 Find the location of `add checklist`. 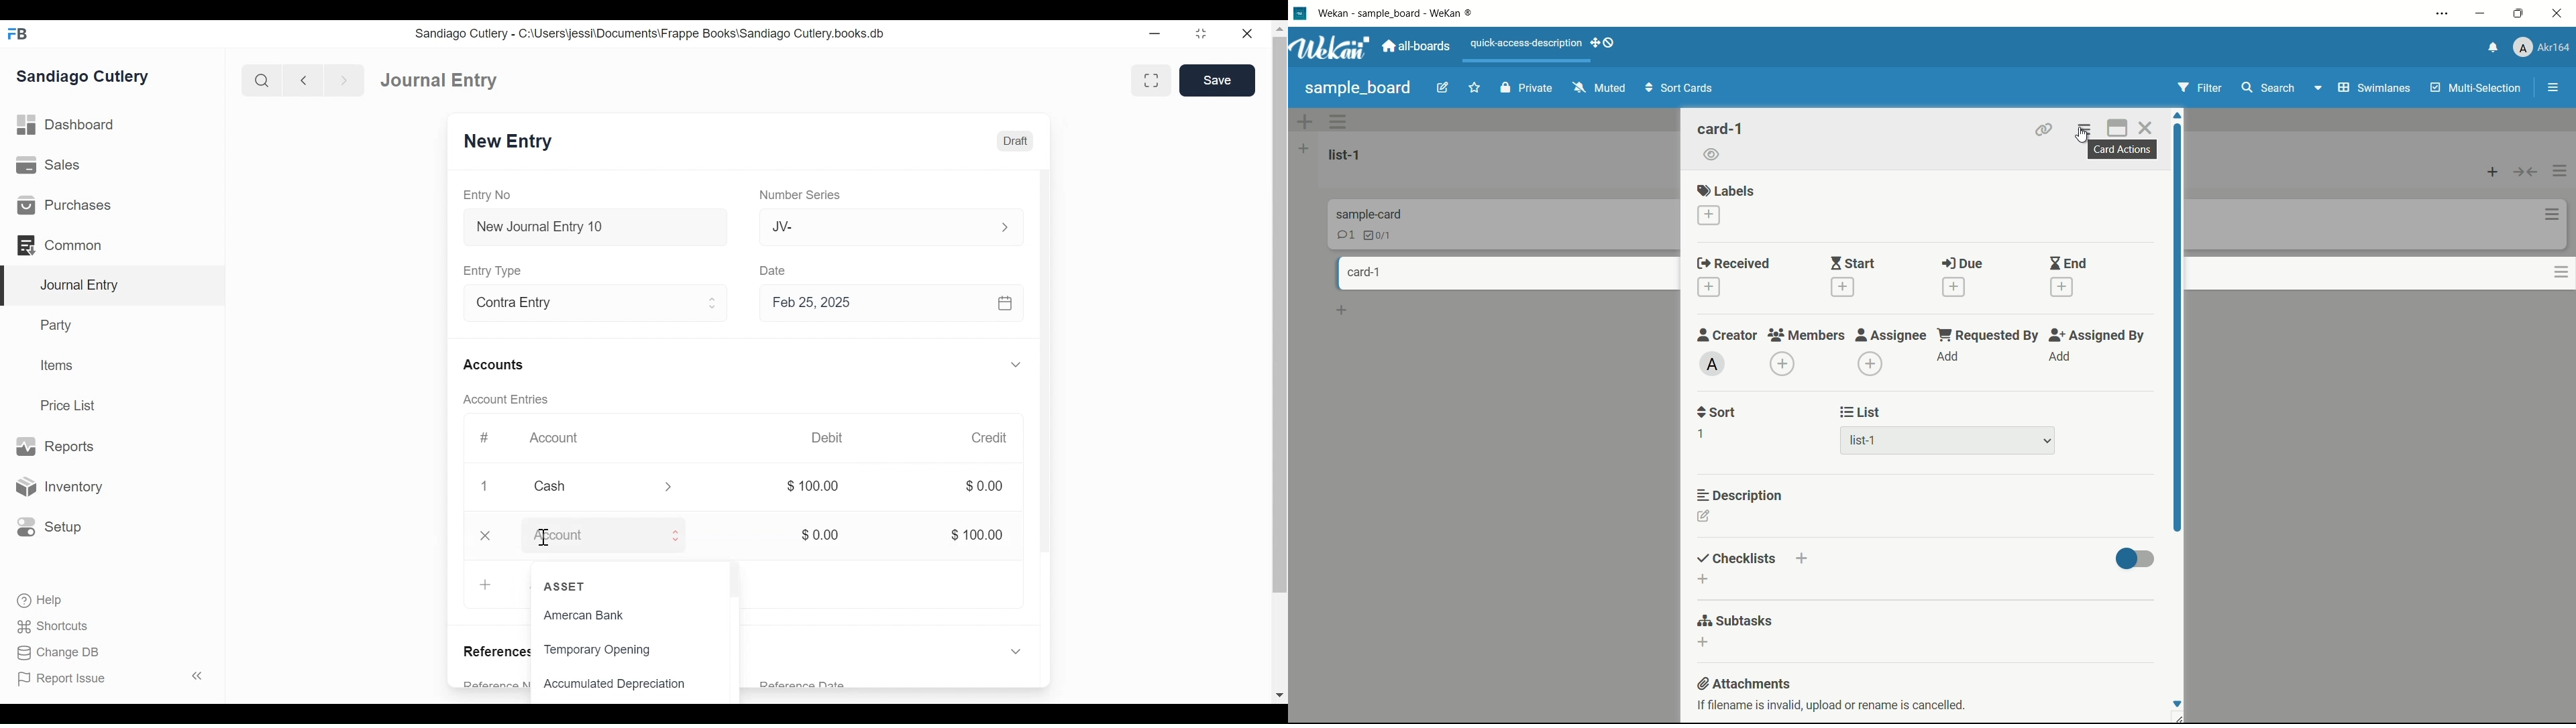

add checklist is located at coordinates (1803, 560).